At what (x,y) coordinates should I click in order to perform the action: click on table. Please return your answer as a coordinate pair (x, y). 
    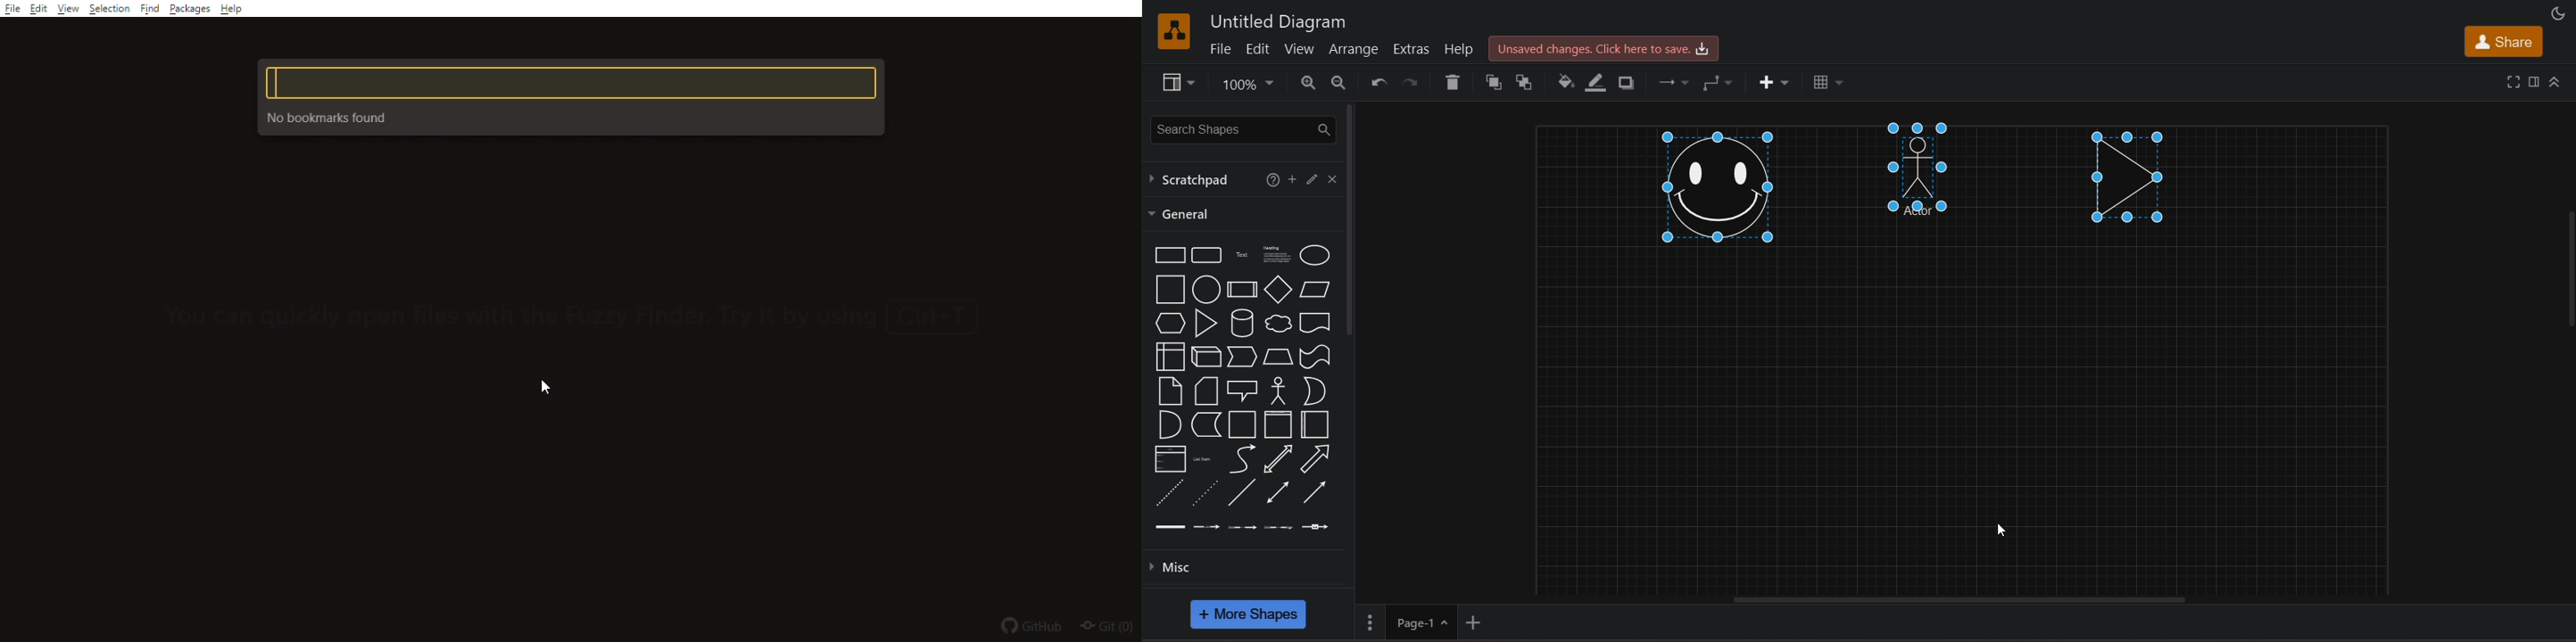
    Looking at the image, I should click on (1828, 84).